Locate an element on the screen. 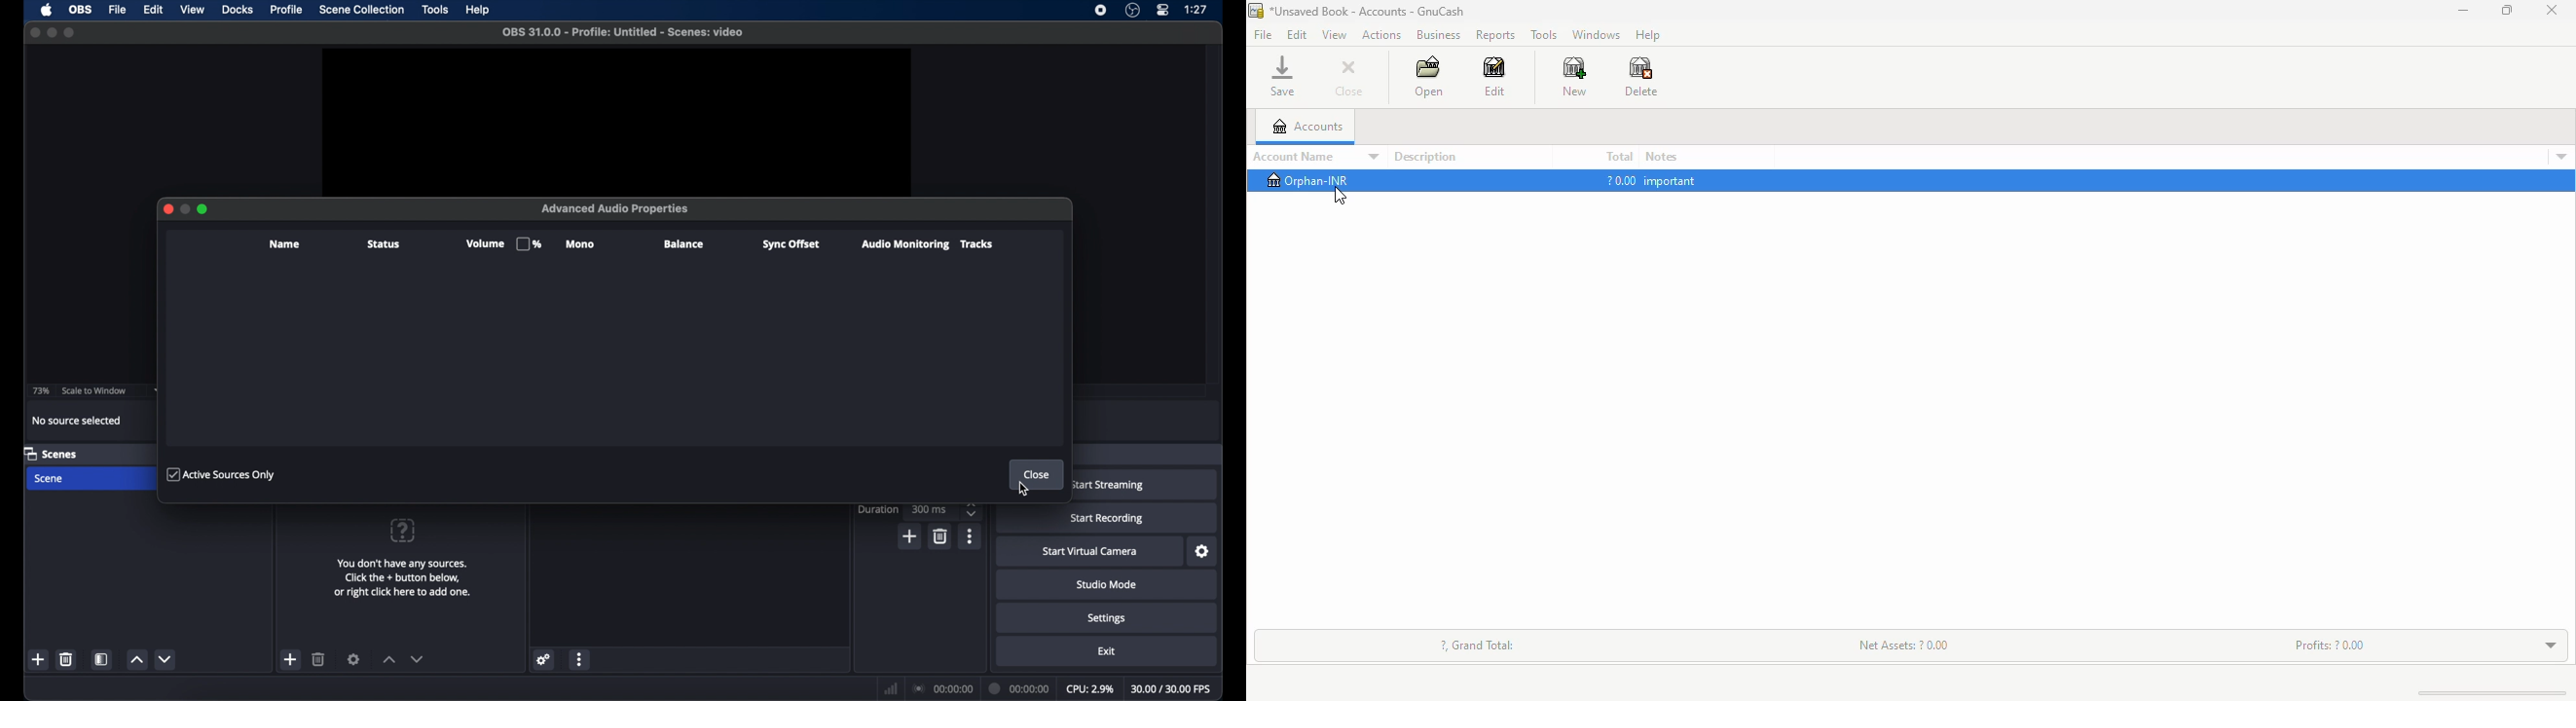 Image resolution: width=2576 pixels, height=728 pixels. duration is located at coordinates (879, 509).